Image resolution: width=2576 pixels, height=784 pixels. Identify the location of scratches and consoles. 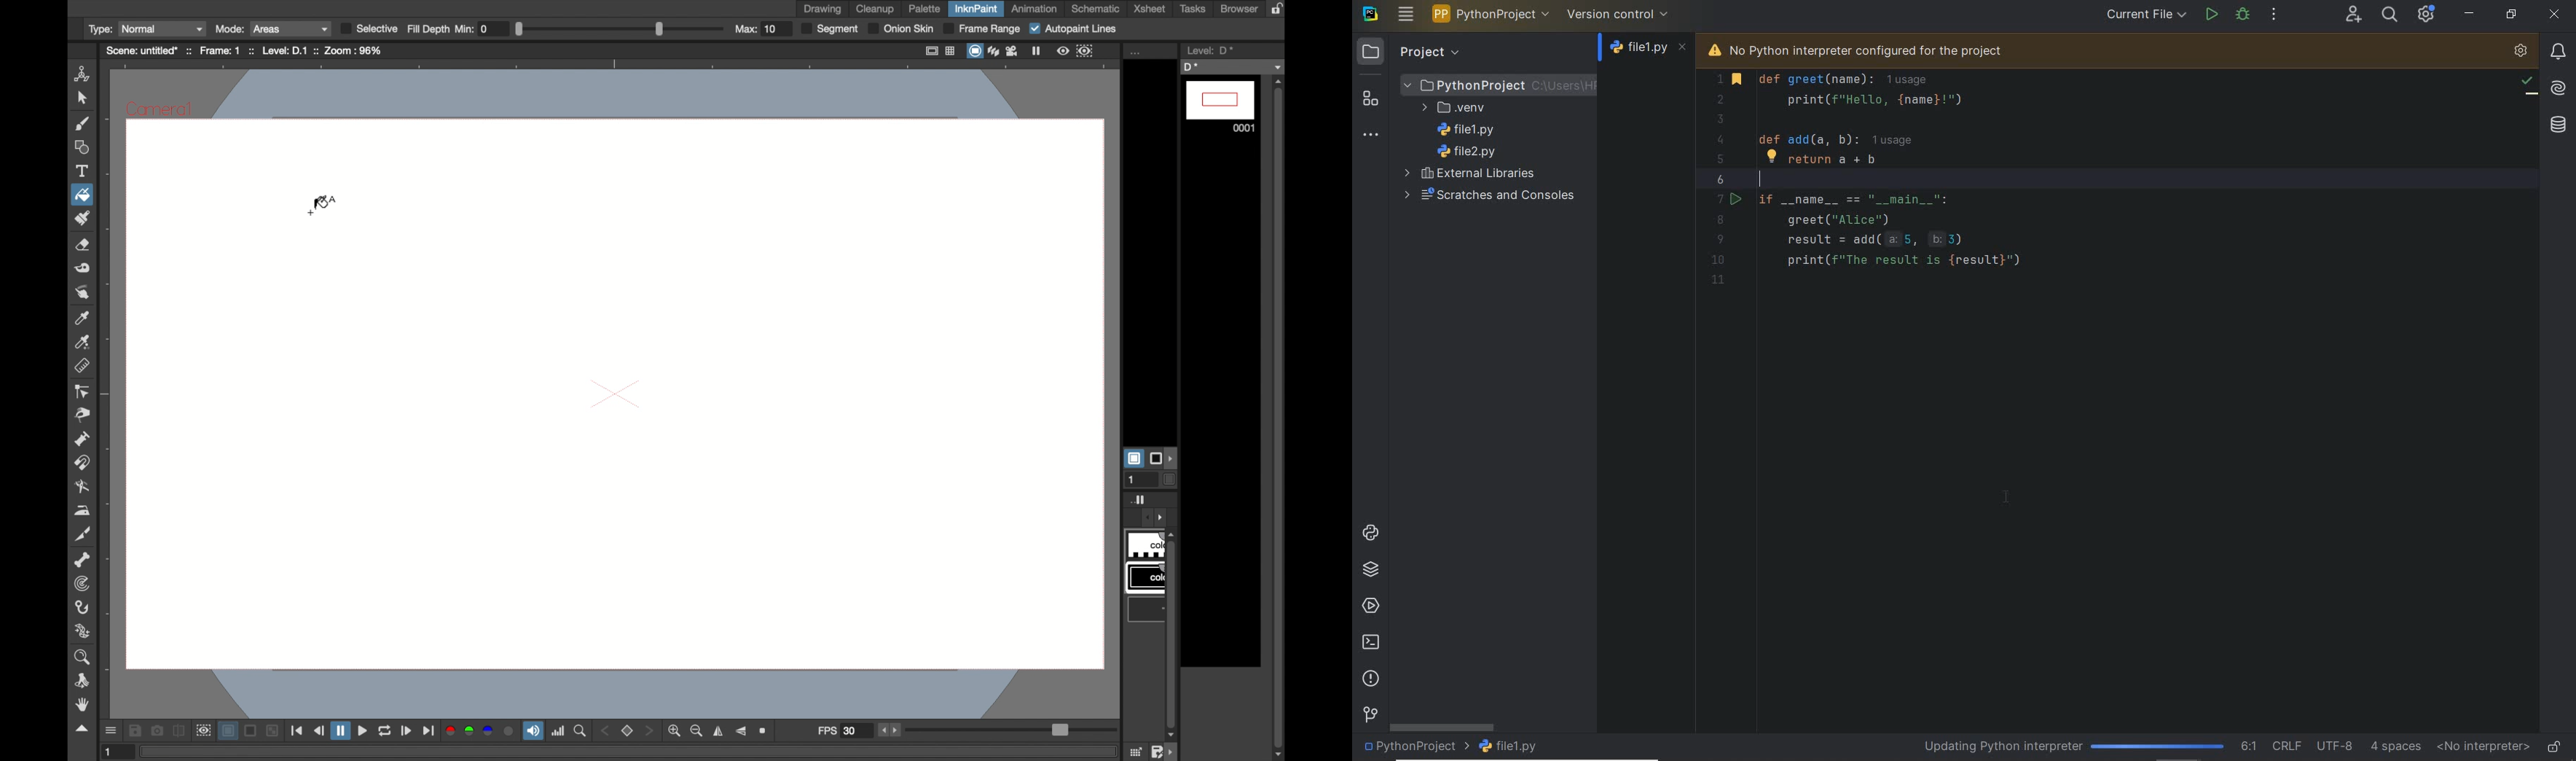
(1486, 195).